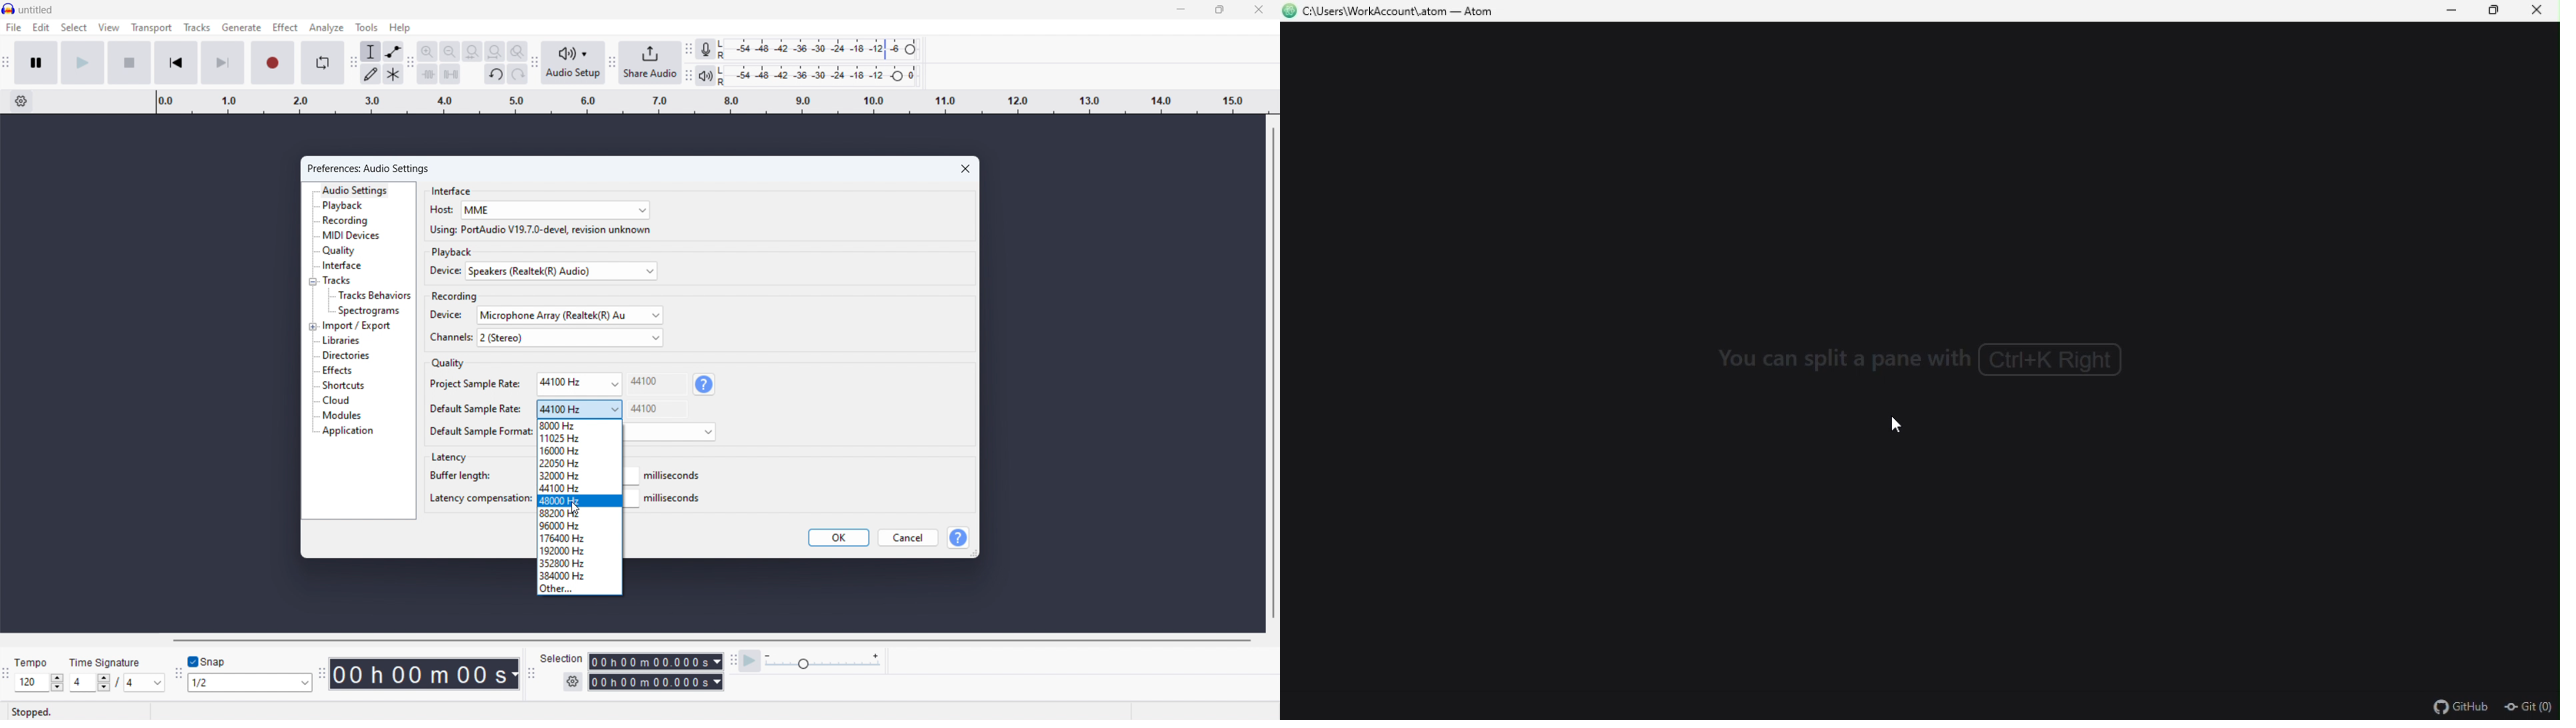 This screenshot has width=2576, height=728. What do you see at coordinates (374, 296) in the screenshot?
I see `tracks behaviors` at bounding box center [374, 296].